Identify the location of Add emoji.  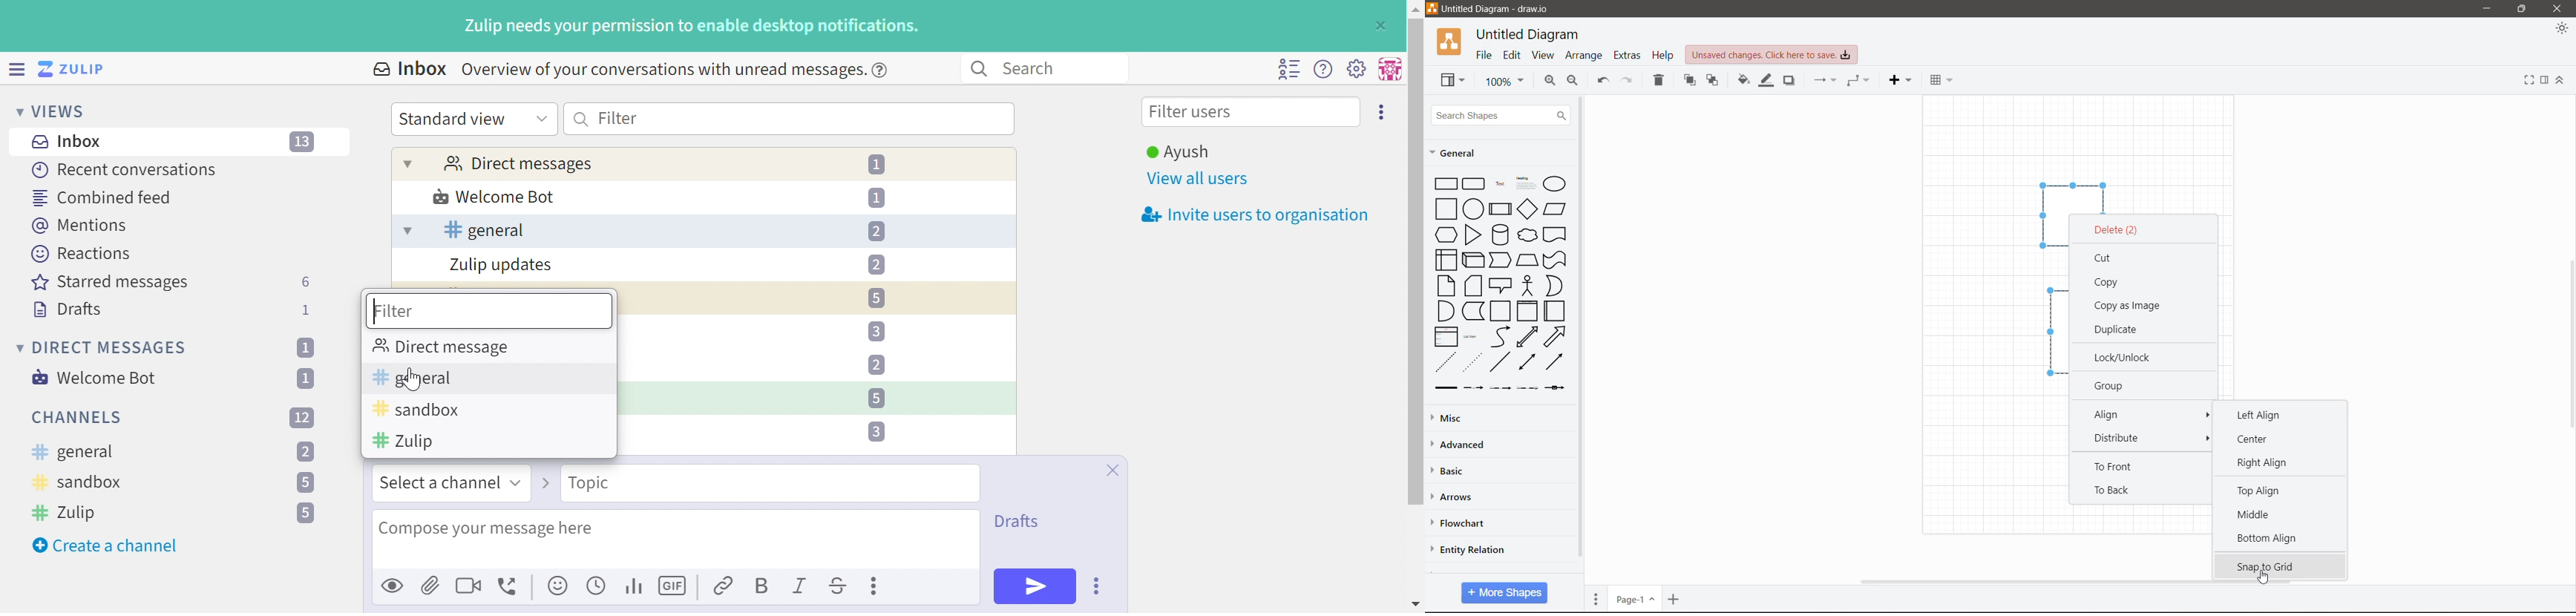
(559, 586).